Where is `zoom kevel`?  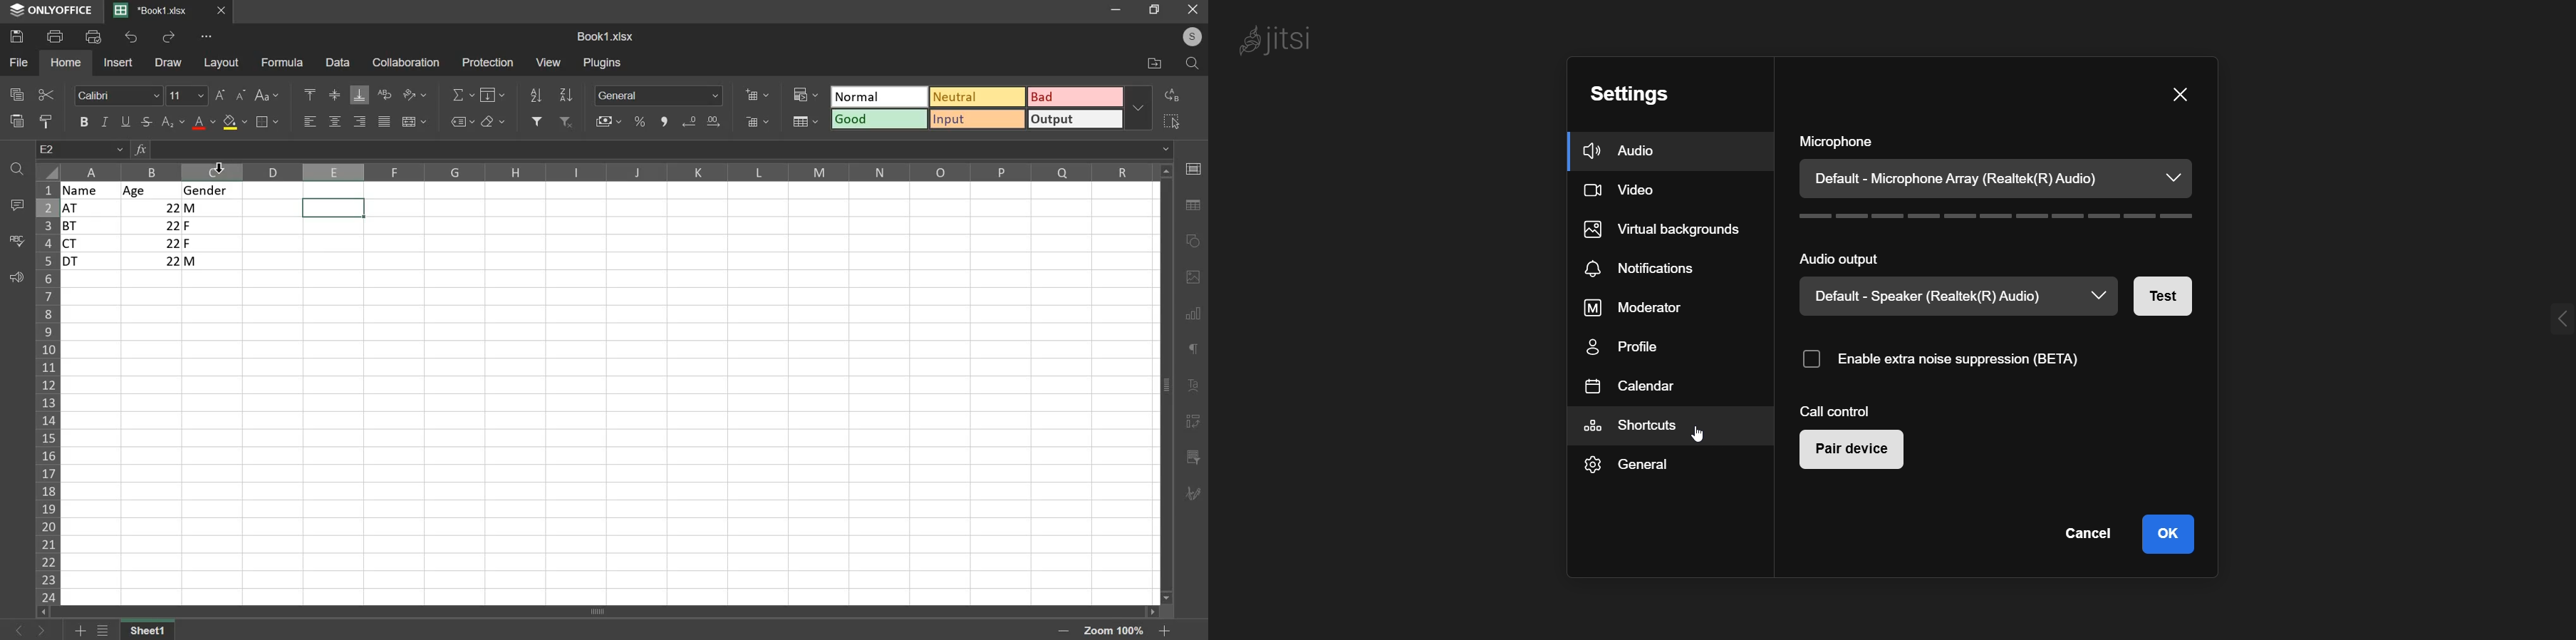 zoom kevel is located at coordinates (1117, 632).